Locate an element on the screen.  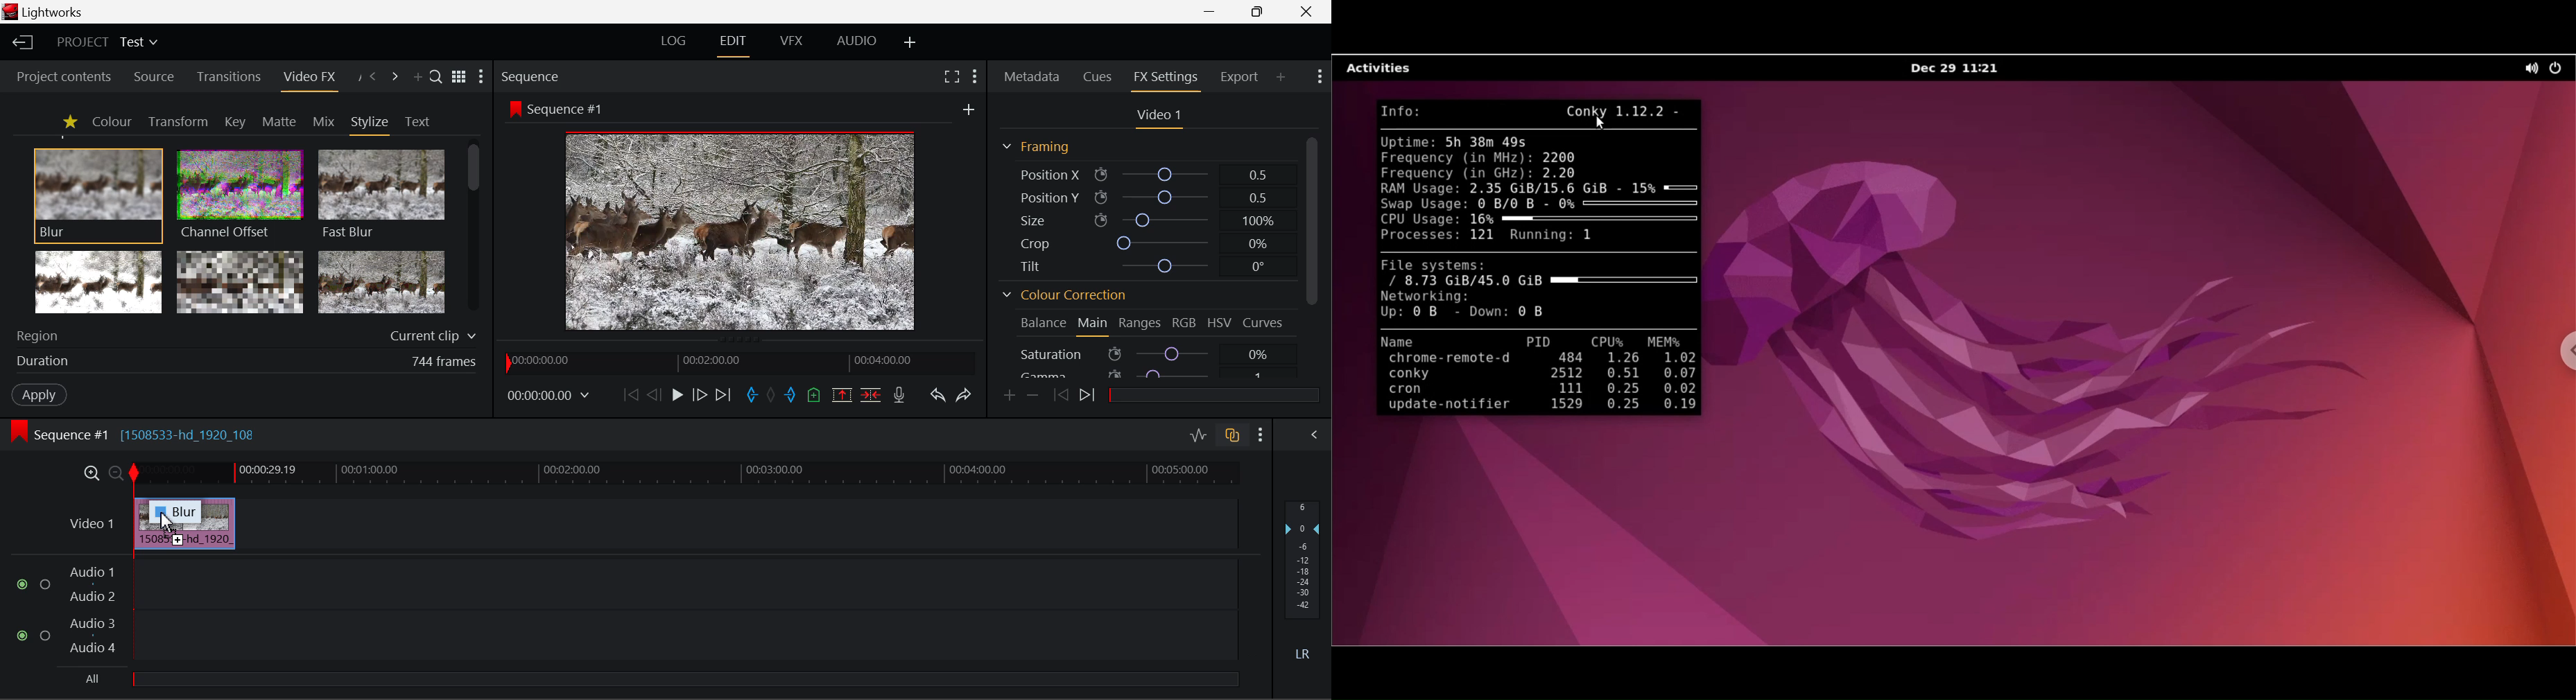
Project Timeline is located at coordinates (686, 474).